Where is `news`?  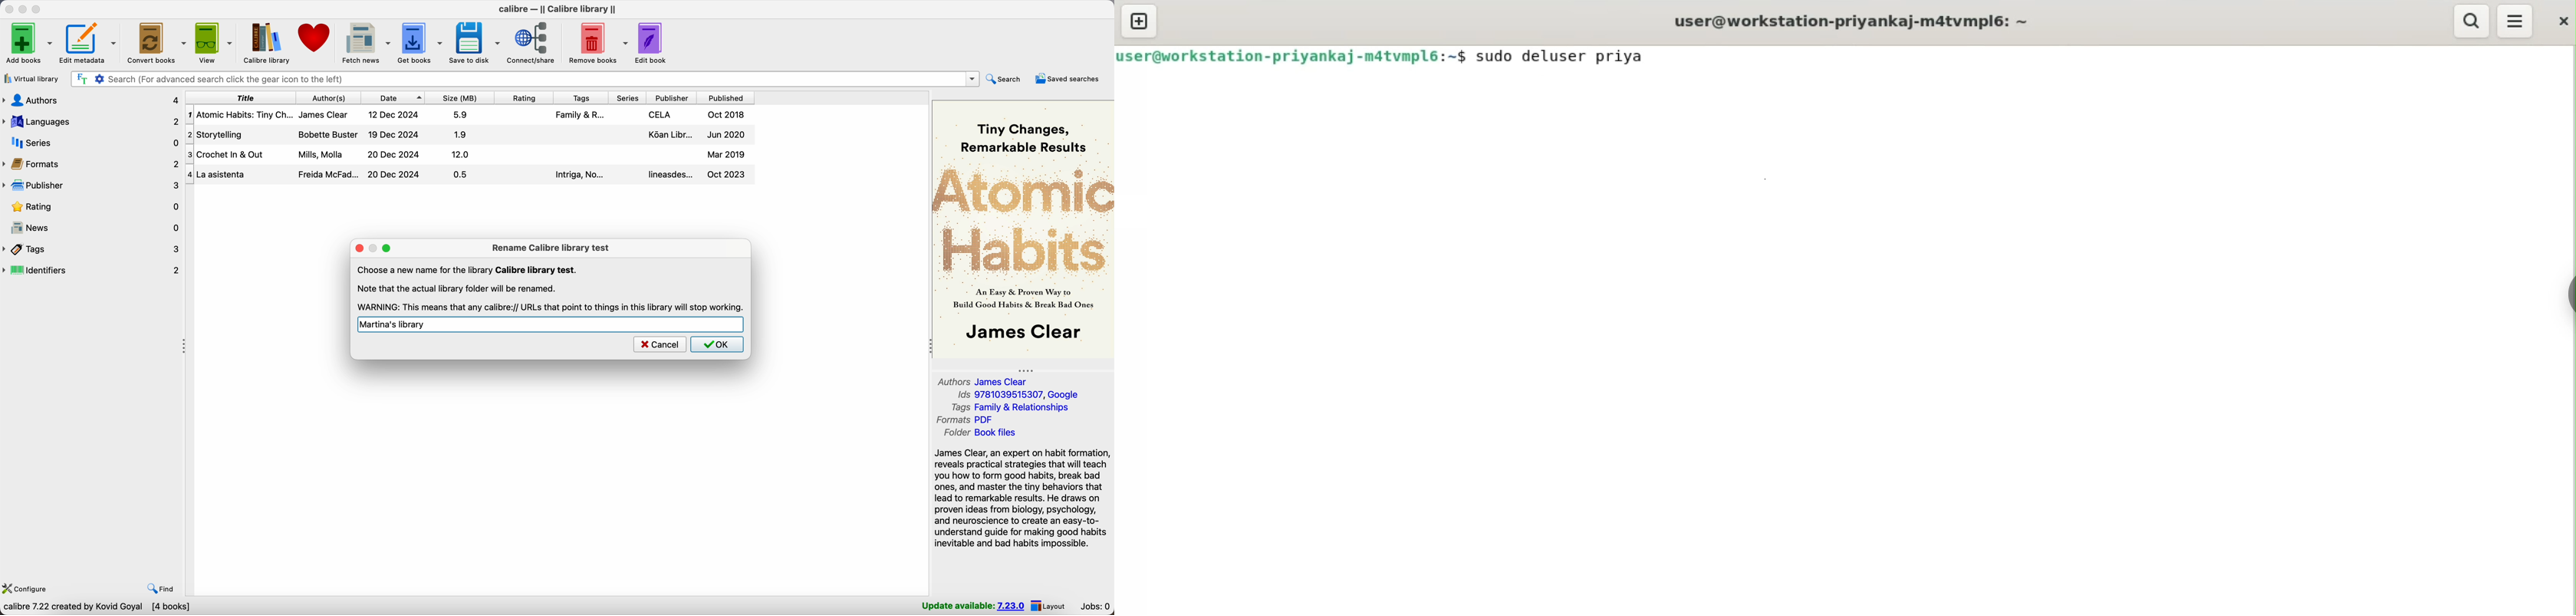
news is located at coordinates (92, 229).